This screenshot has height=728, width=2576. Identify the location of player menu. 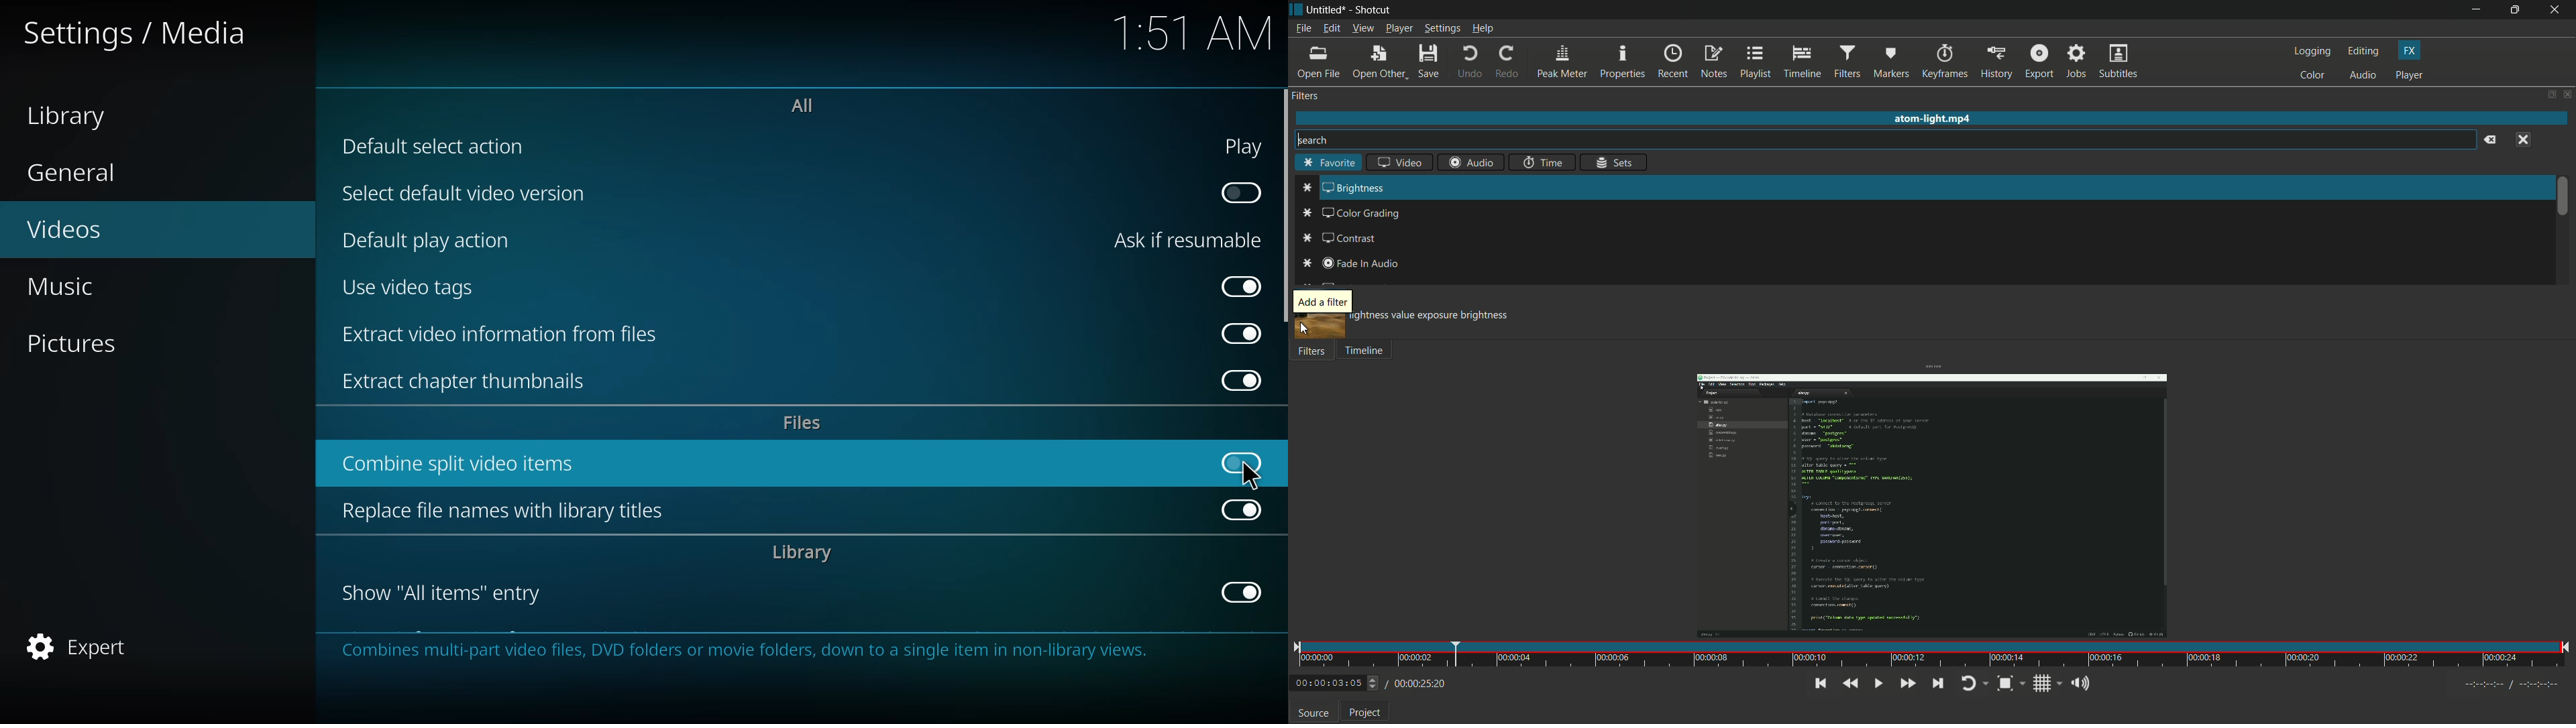
(1399, 29).